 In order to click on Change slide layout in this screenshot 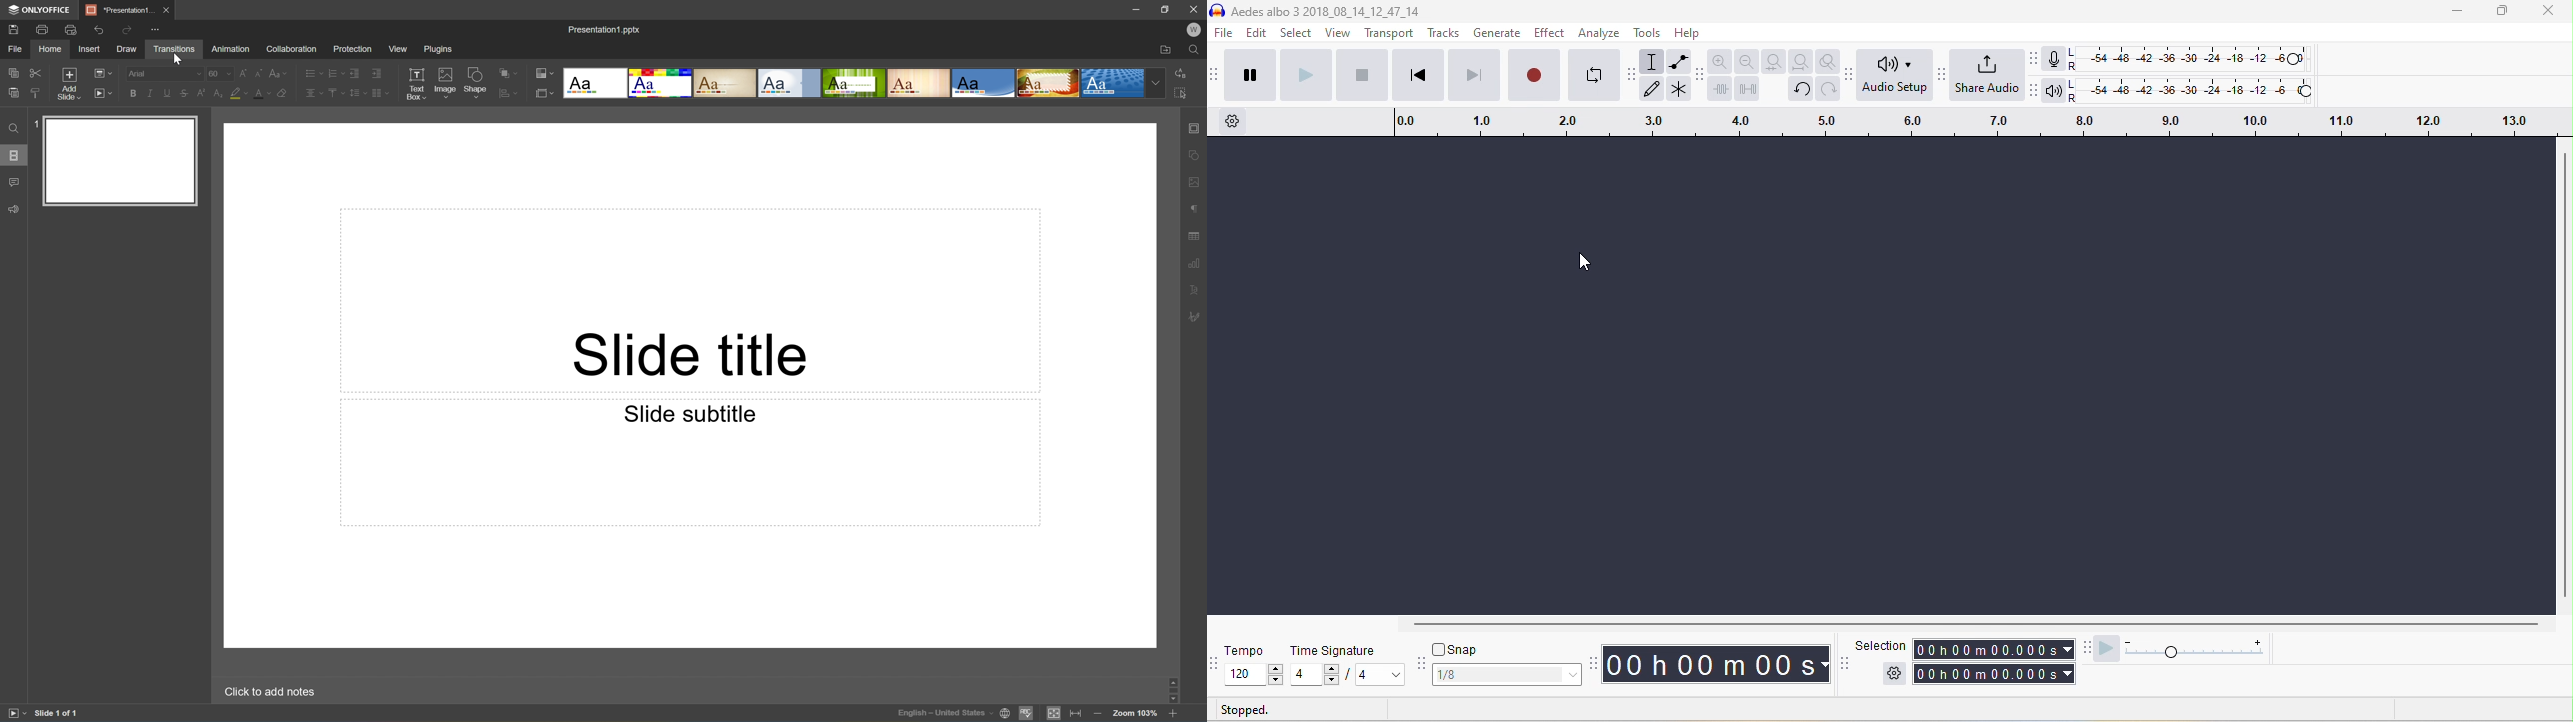, I will do `click(103, 75)`.